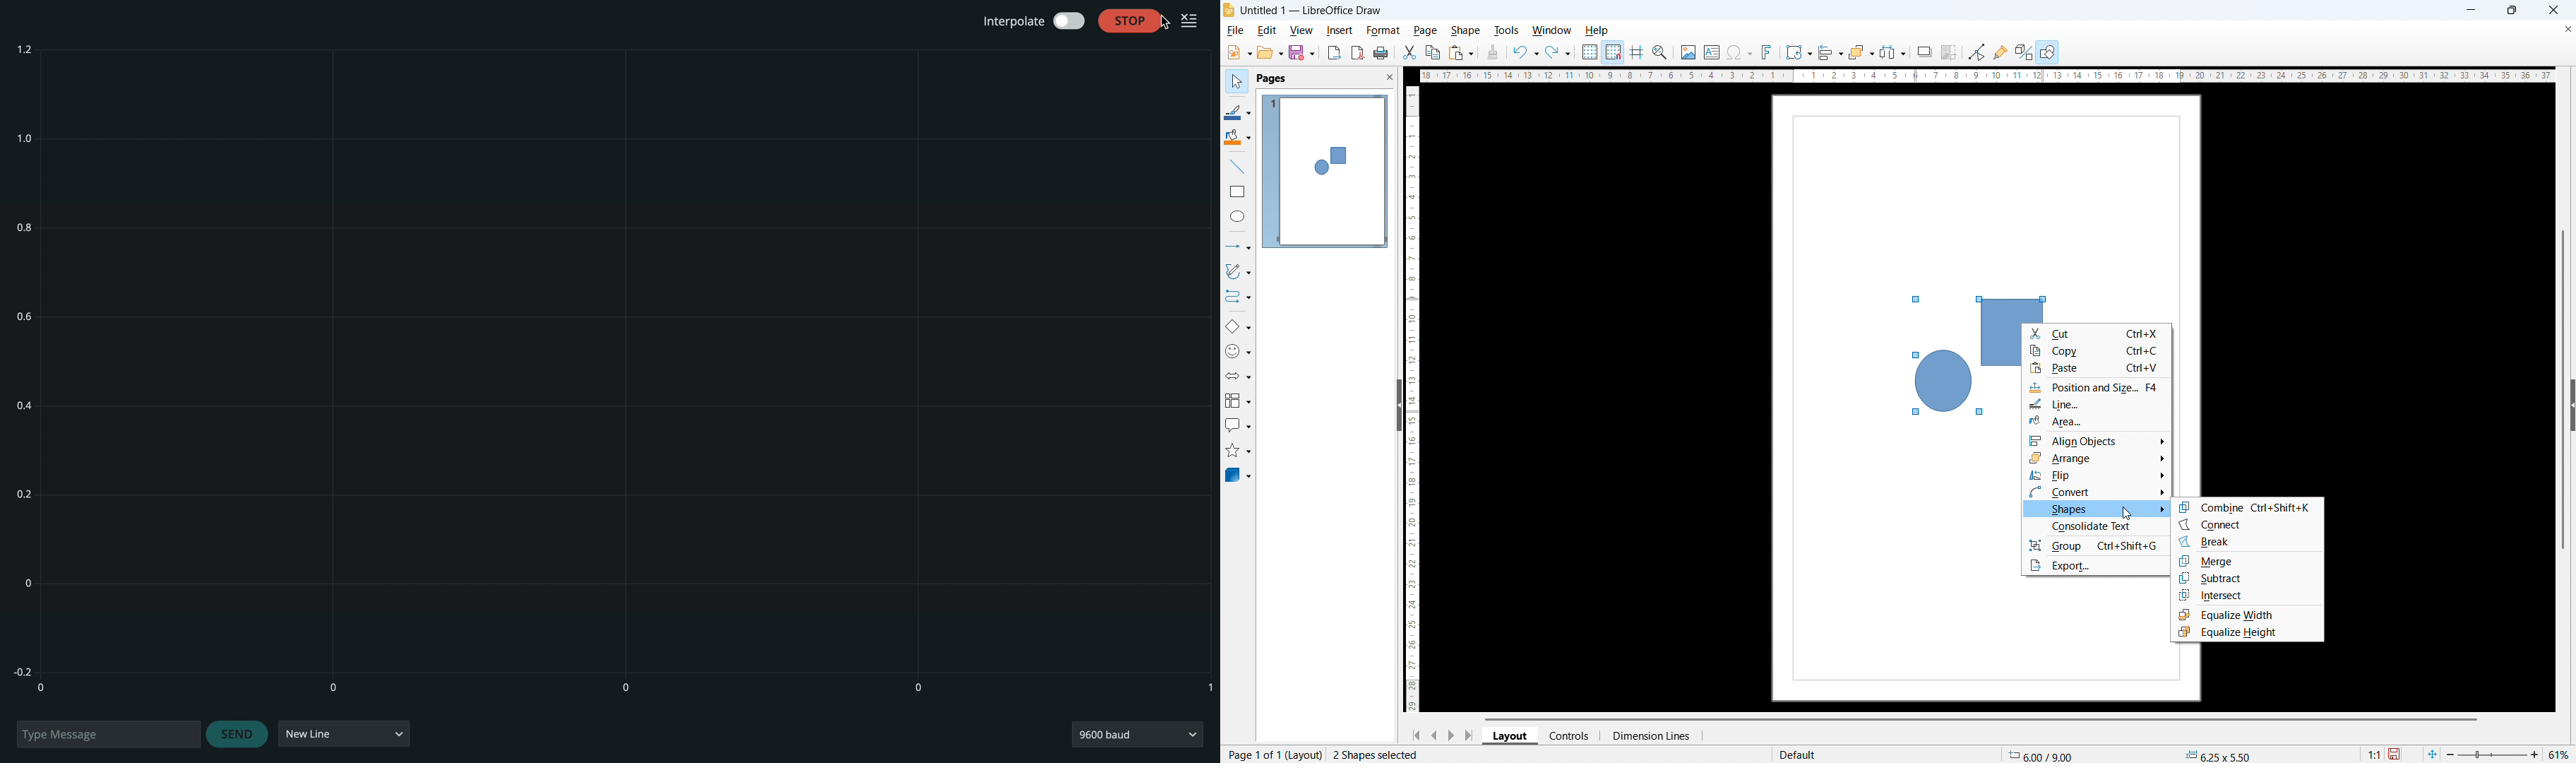  Describe the element at coordinates (2568, 28) in the screenshot. I see `close document` at that location.